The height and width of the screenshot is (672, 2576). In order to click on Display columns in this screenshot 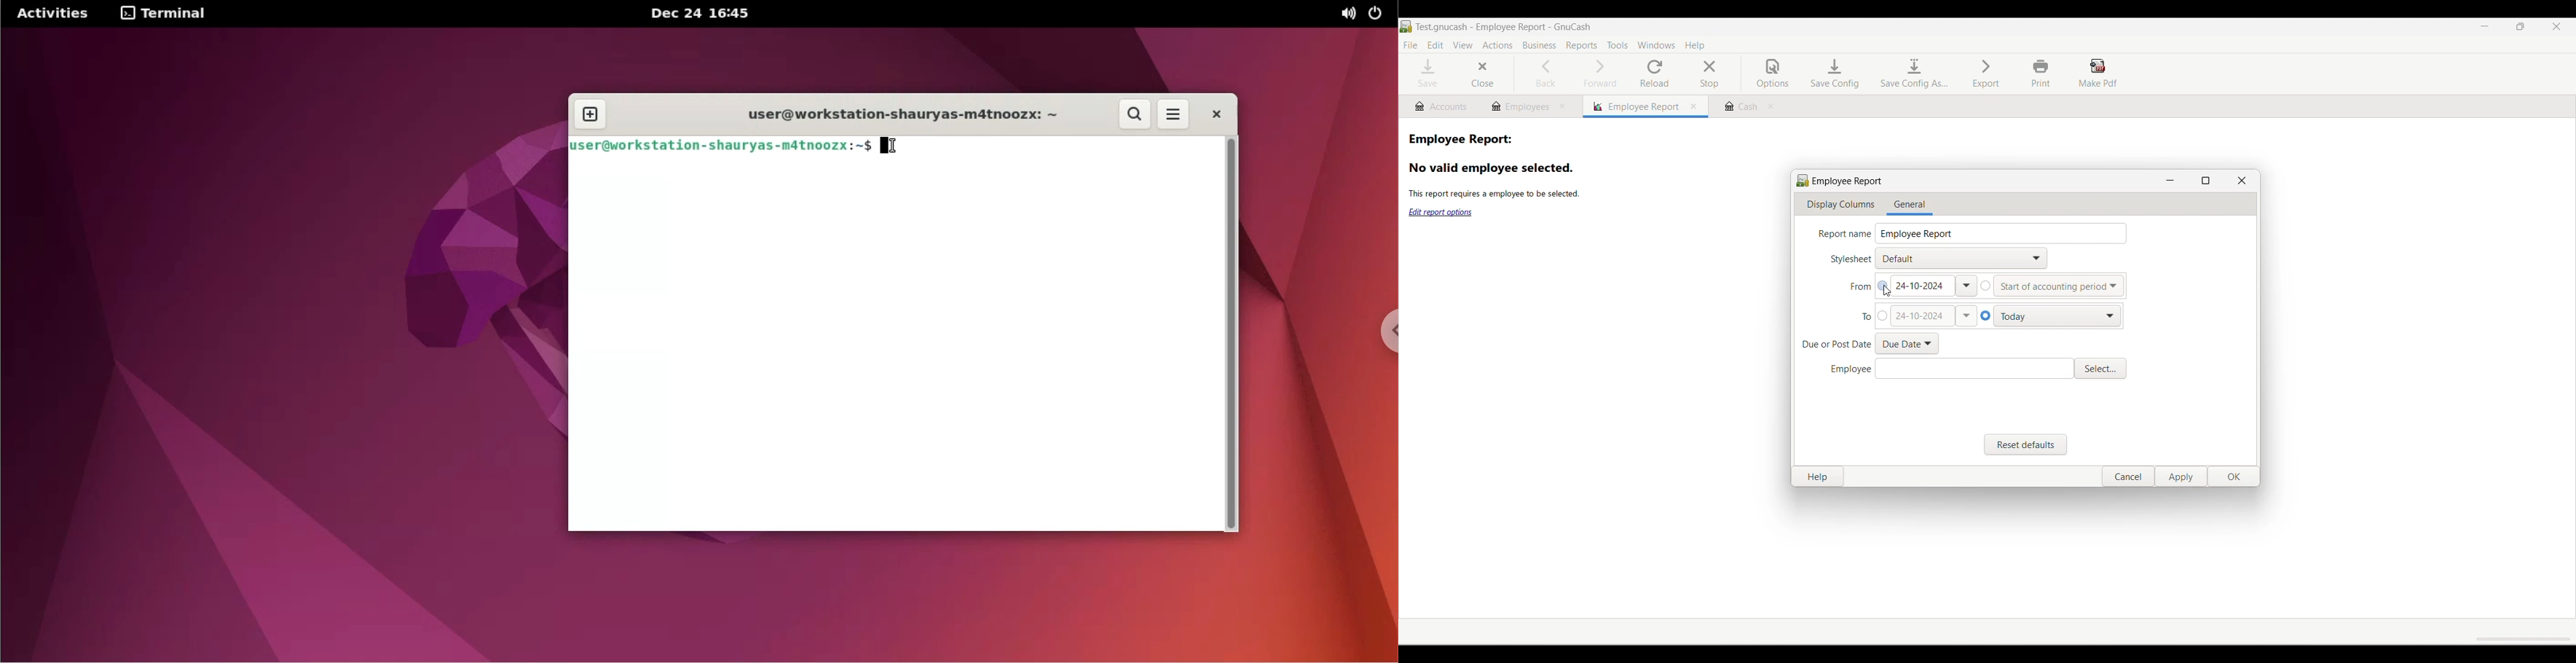, I will do `click(1839, 204)`.